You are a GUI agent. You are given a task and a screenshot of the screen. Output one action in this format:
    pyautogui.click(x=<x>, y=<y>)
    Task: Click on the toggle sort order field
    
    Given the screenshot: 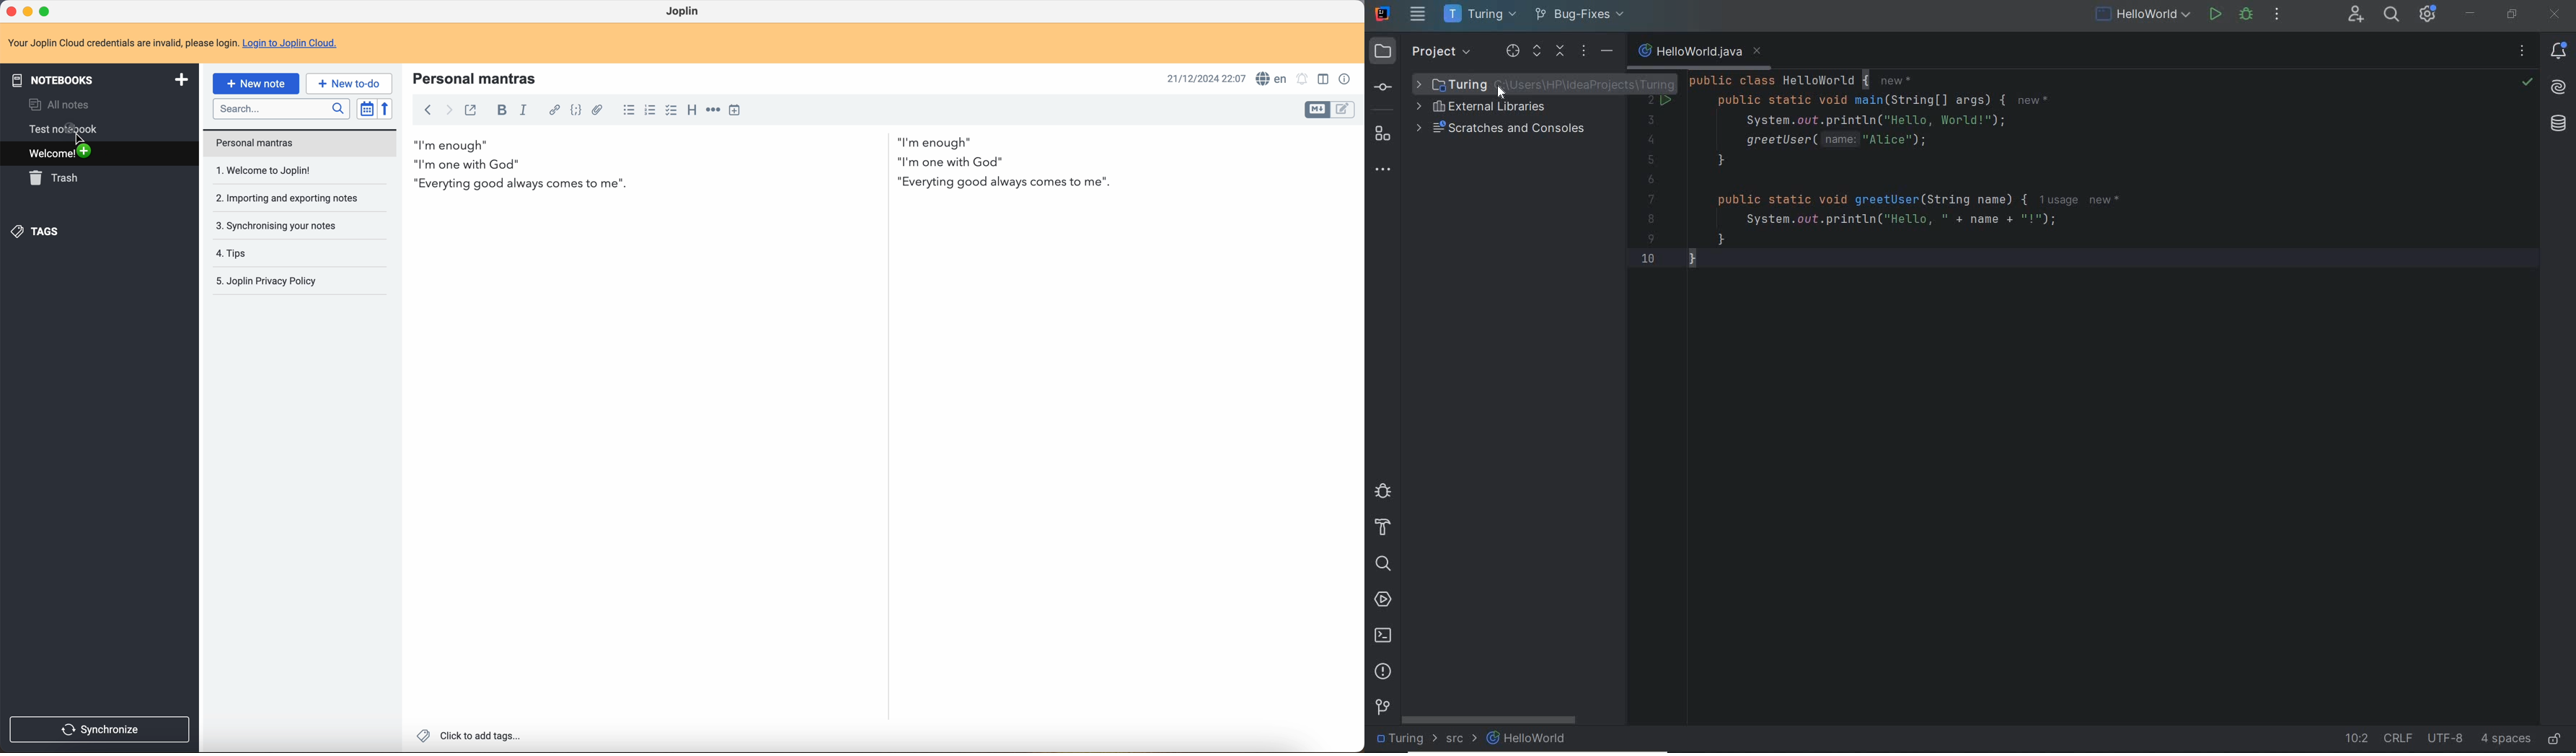 What is the action you would take?
    pyautogui.click(x=365, y=108)
    